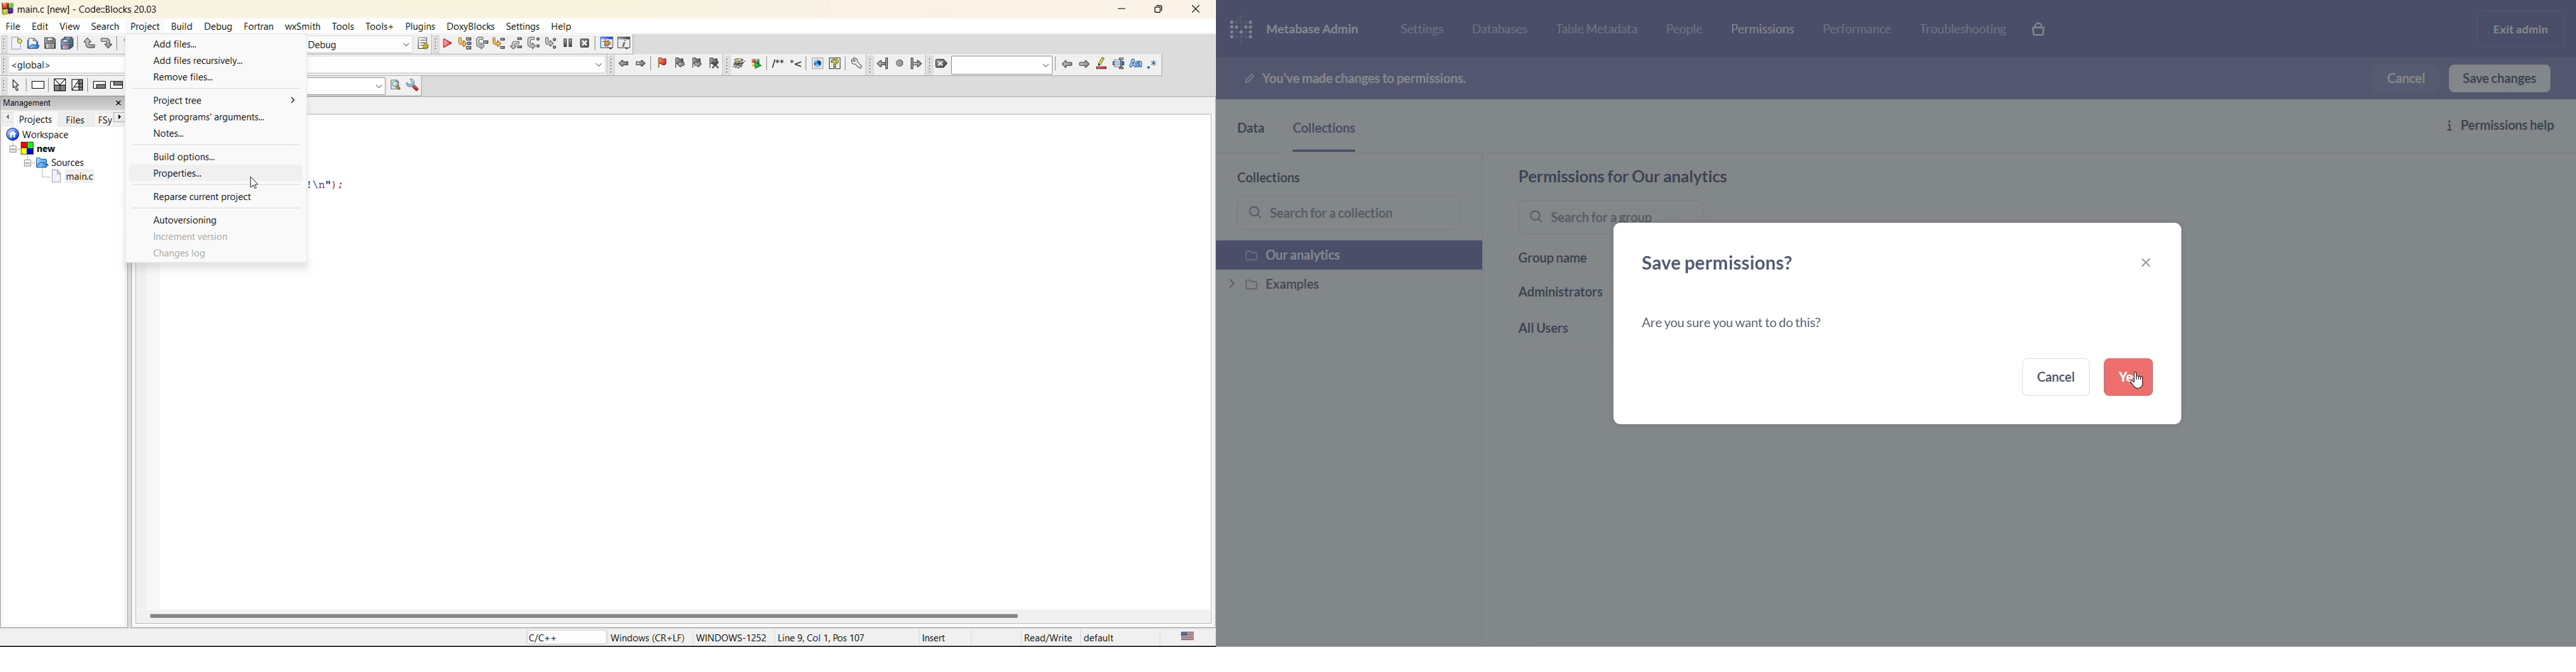 This screenshot has height=672, width=2576. I want to click on new, so click(15, 44).